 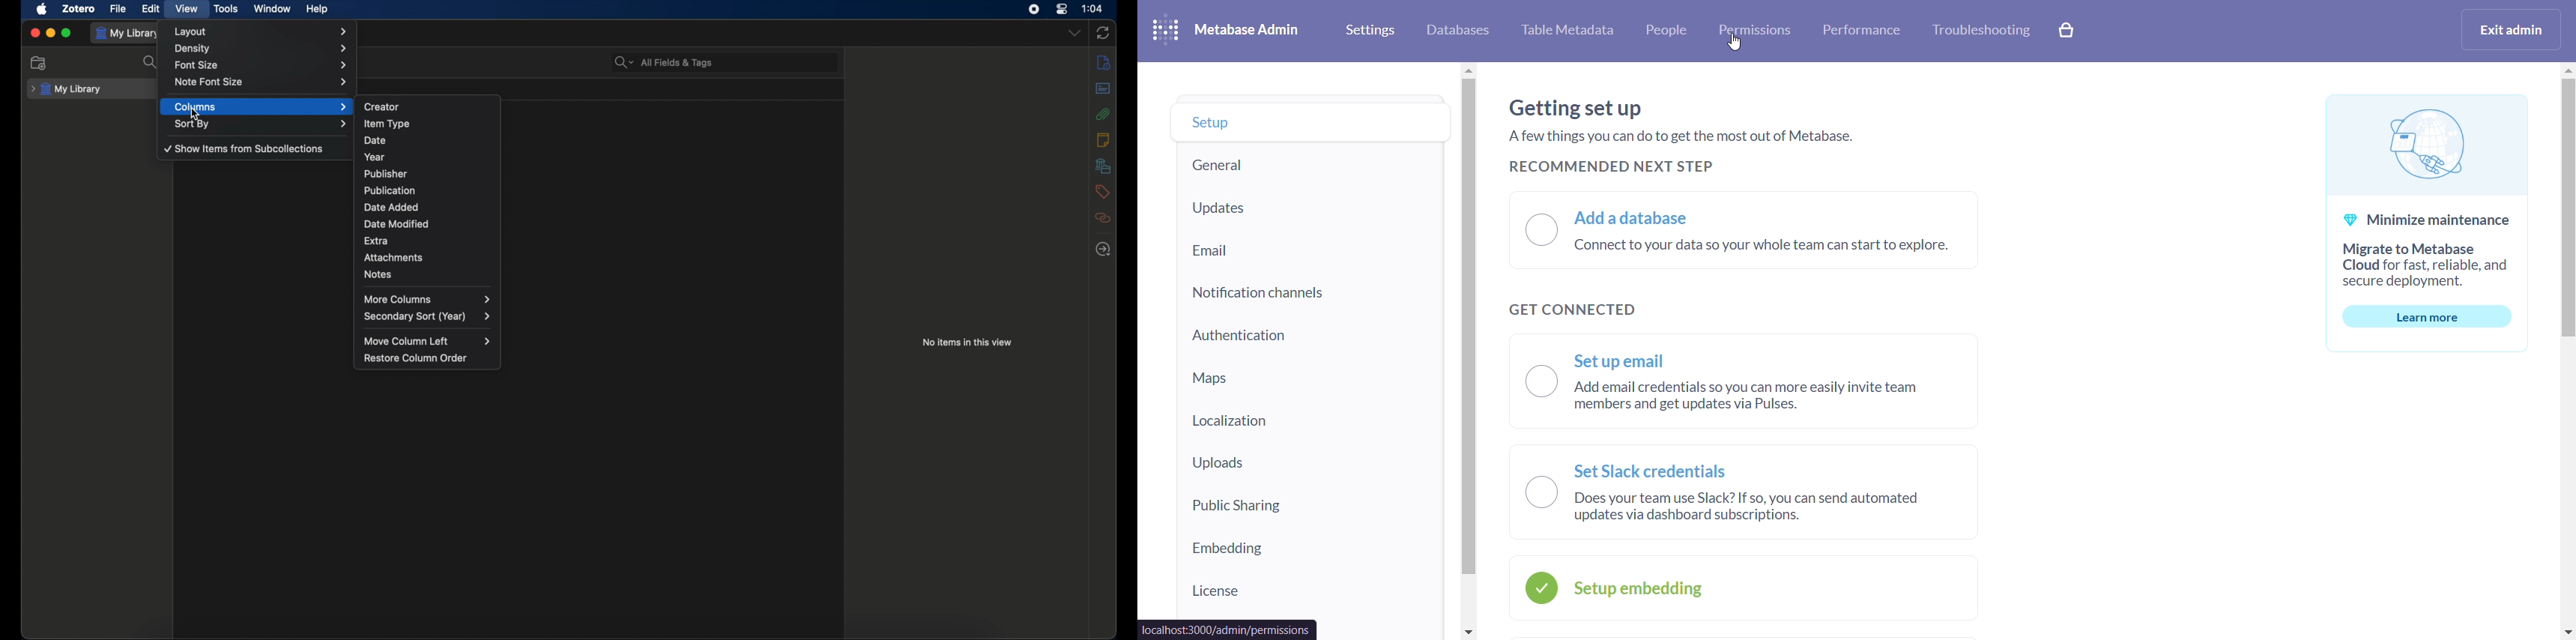 What do you see at coordinates (42, 9) in the screenshot?
I see `apple` at bounding box center [42, 9].